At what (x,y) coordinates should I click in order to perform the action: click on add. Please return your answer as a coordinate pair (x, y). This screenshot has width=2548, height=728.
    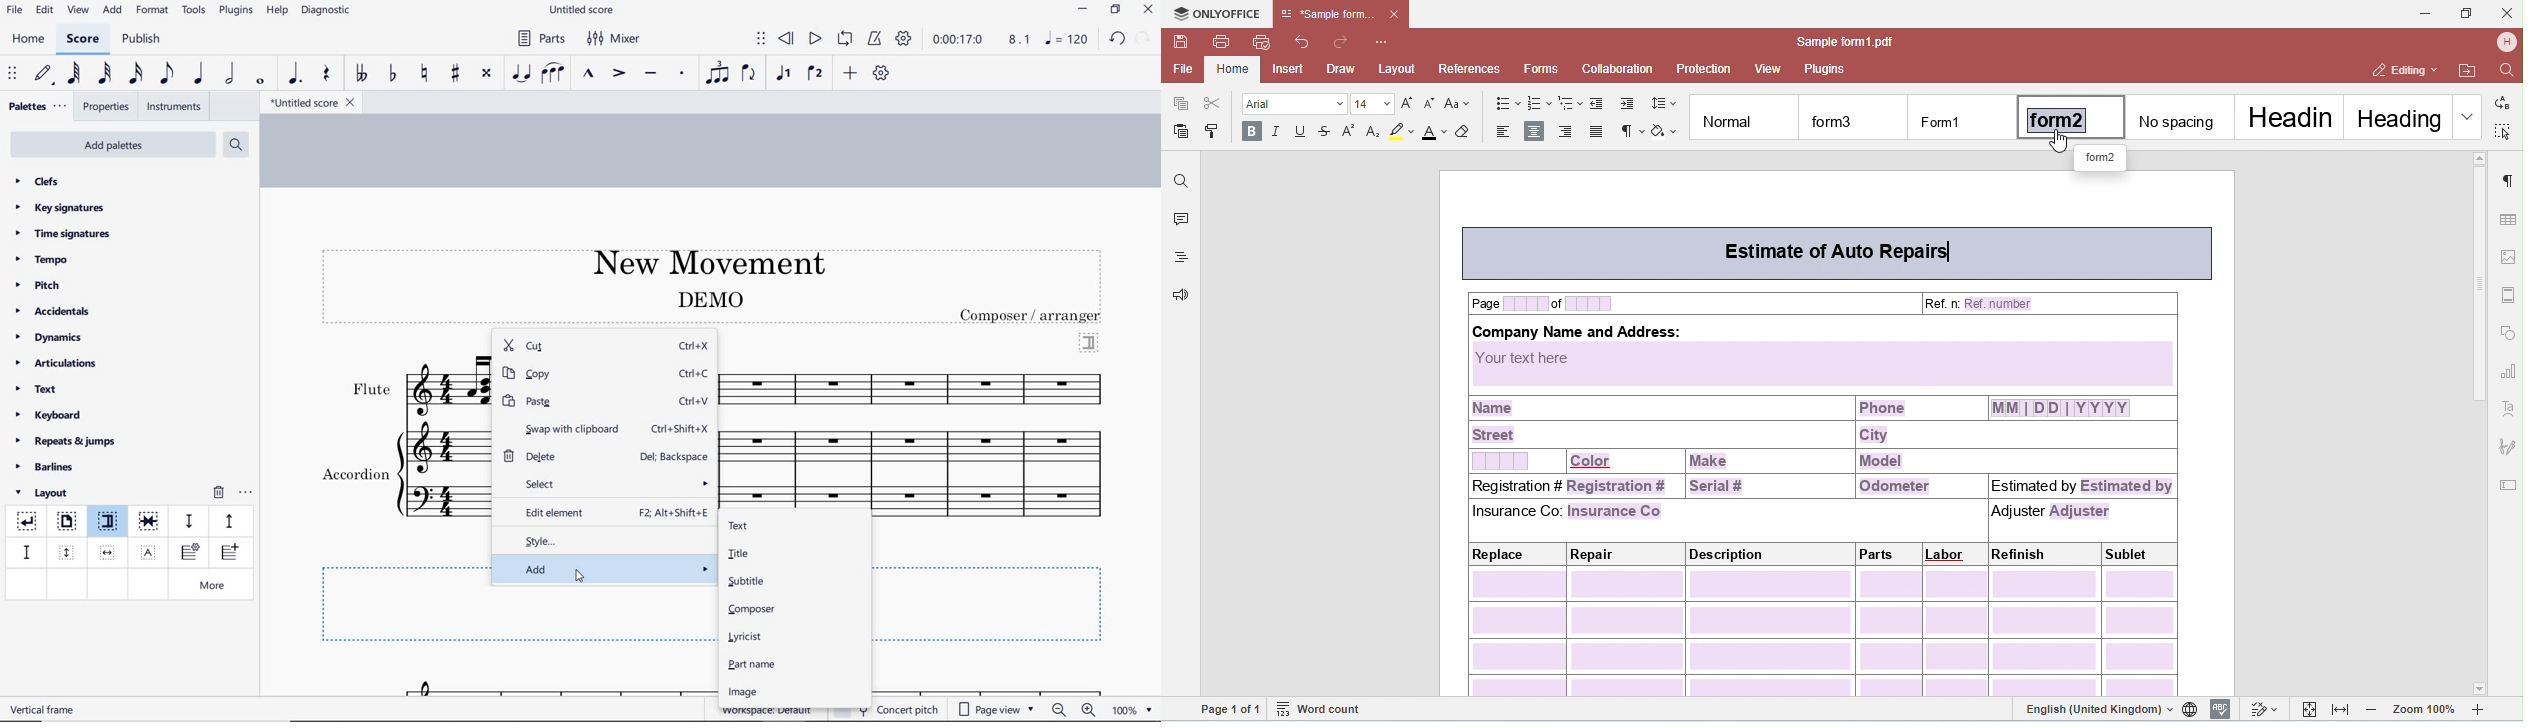
    Looking at the image, I should click on (853, 73).